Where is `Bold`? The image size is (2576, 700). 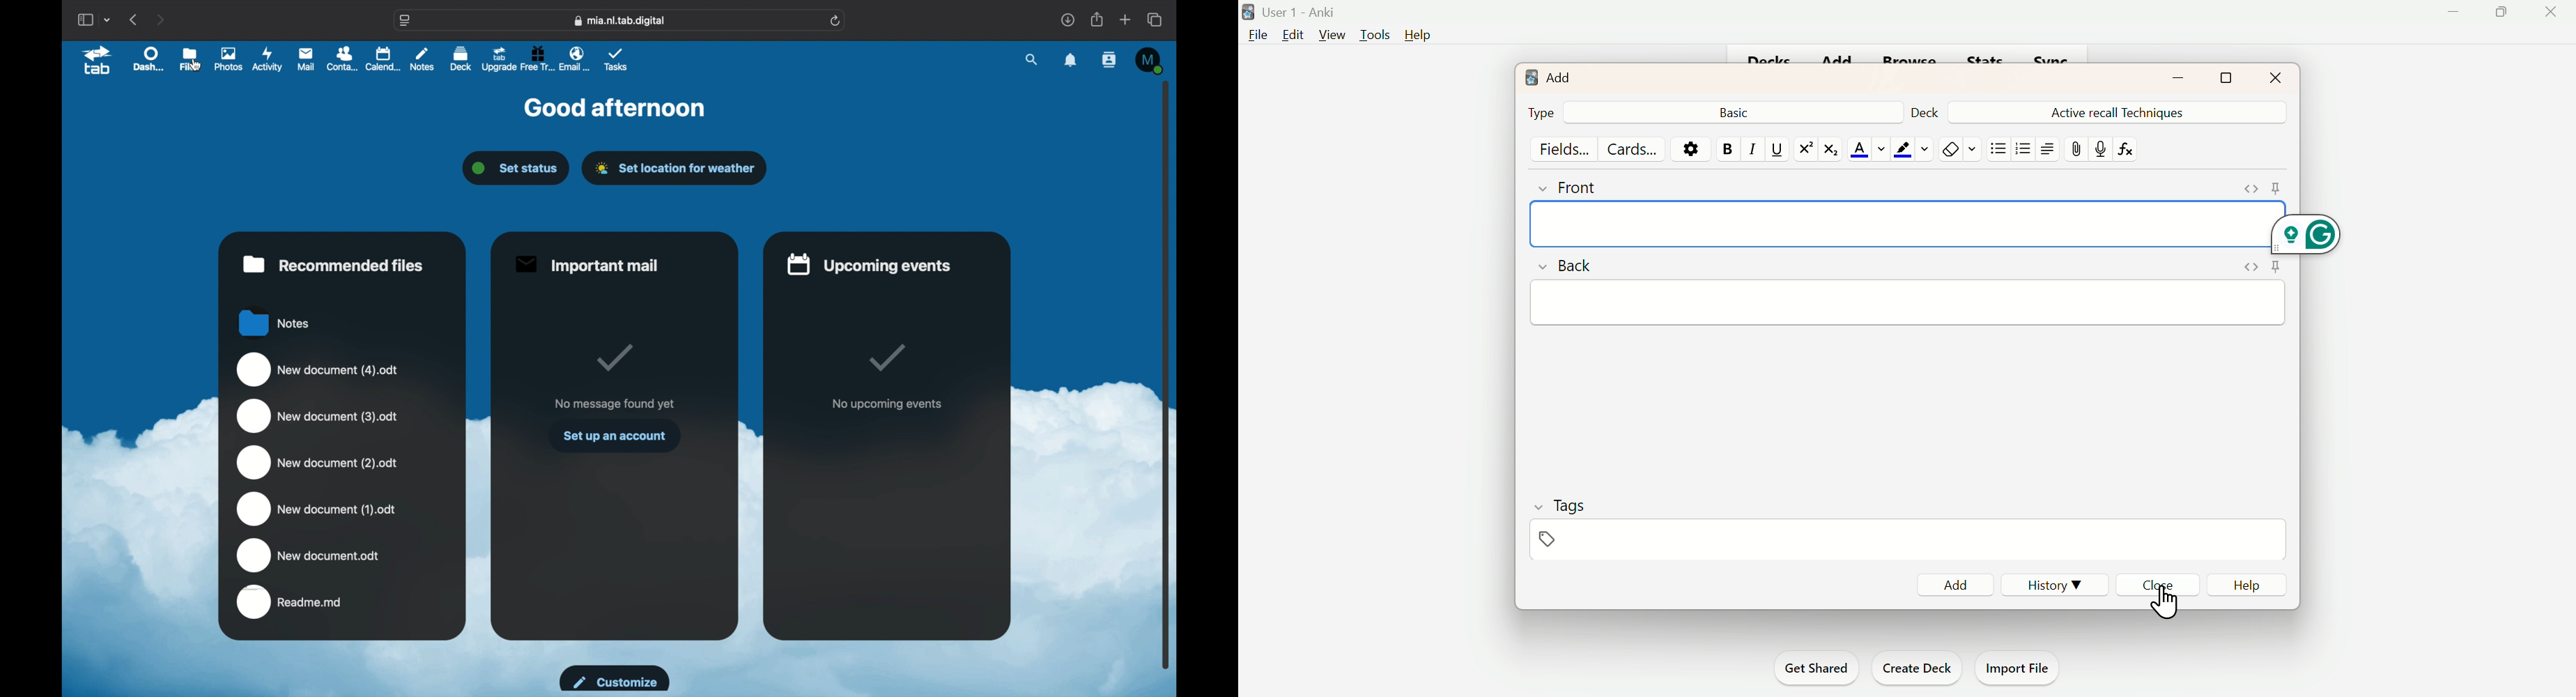
Bold is located at coordinates (1727, 146).